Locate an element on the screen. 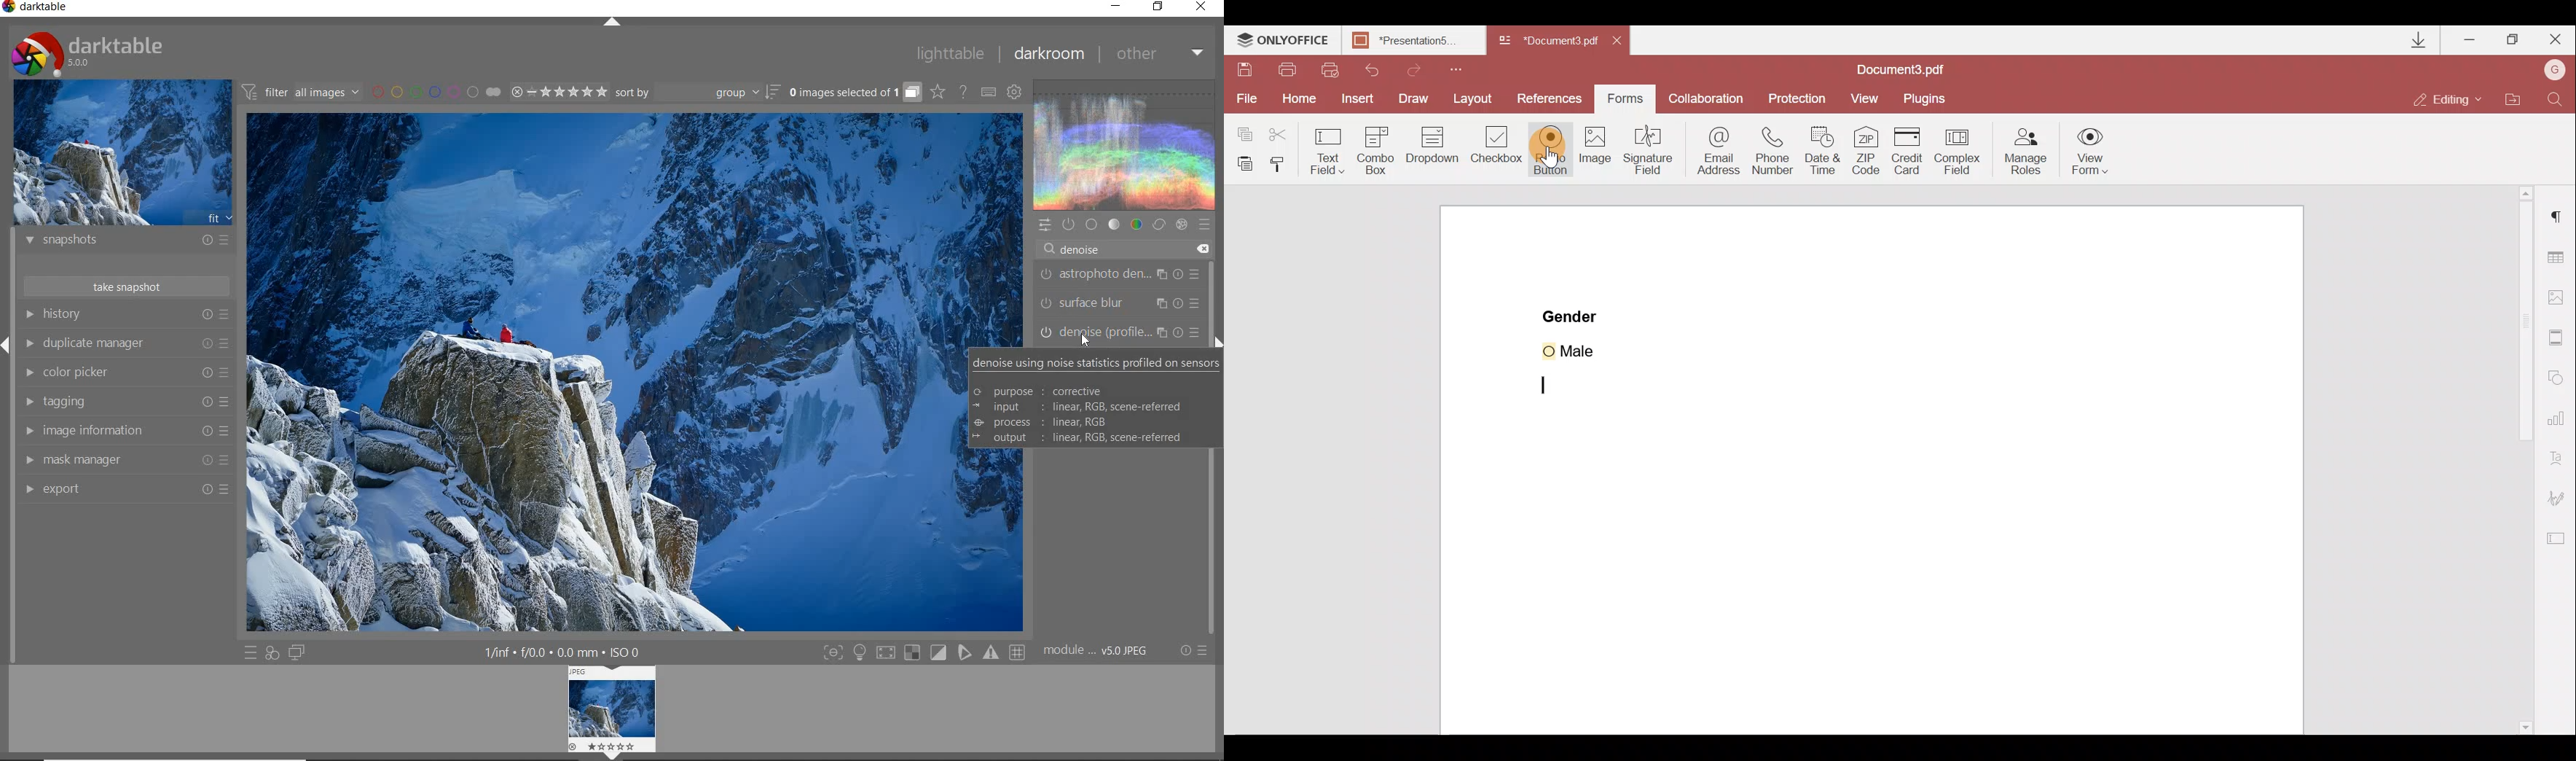  range ratings for selected images is located at coordinates (559, 92).